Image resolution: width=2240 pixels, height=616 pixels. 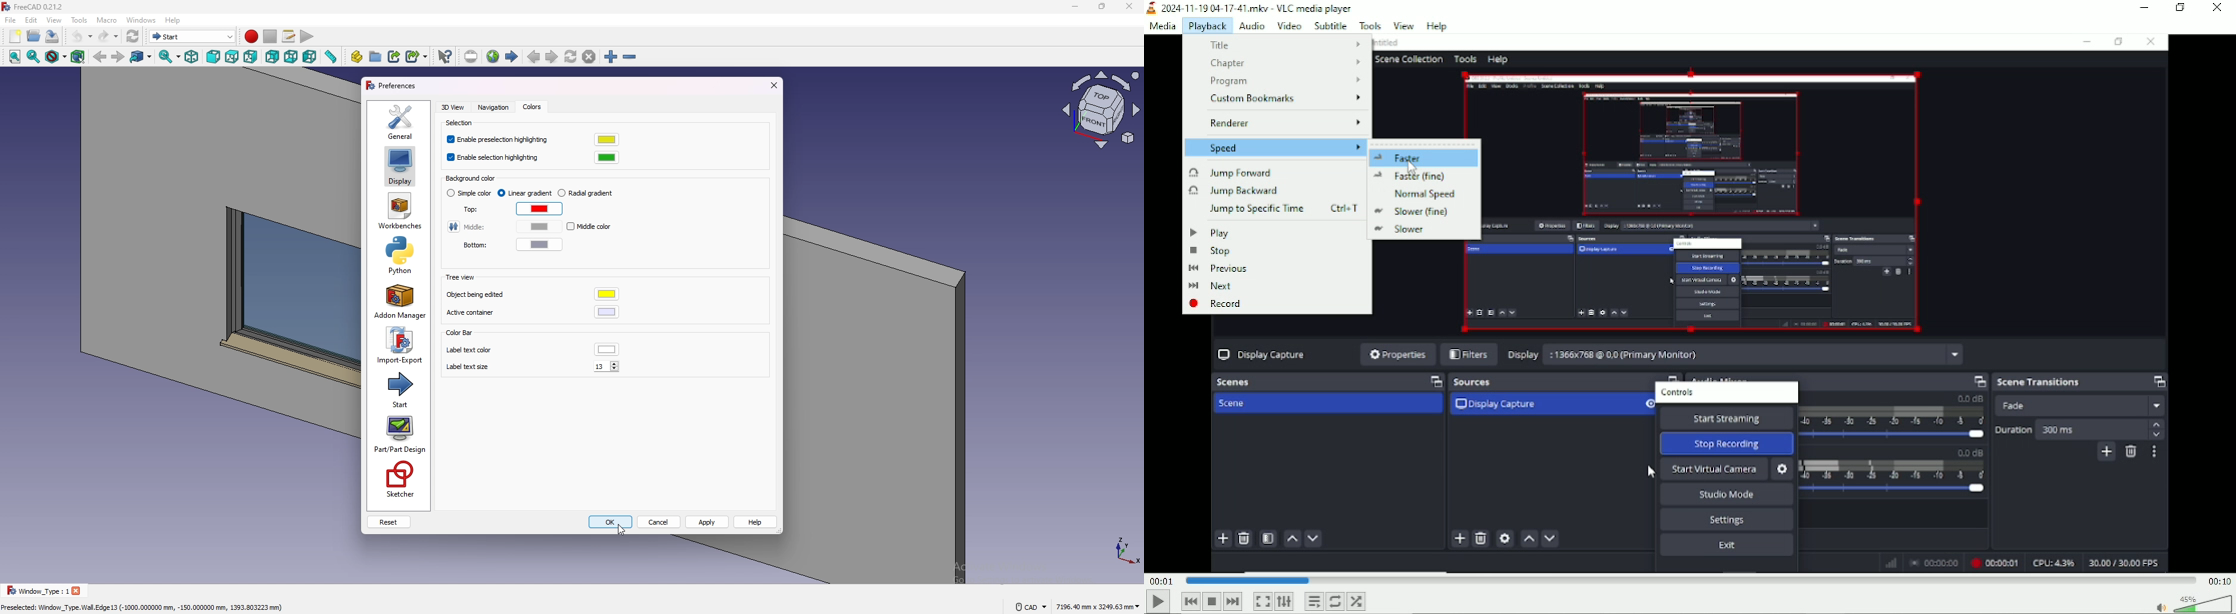 What do you see at coordinates (1276, 99) in the screenshot?
I see `Custom bookmarks` at bounding box center [1276, 99].